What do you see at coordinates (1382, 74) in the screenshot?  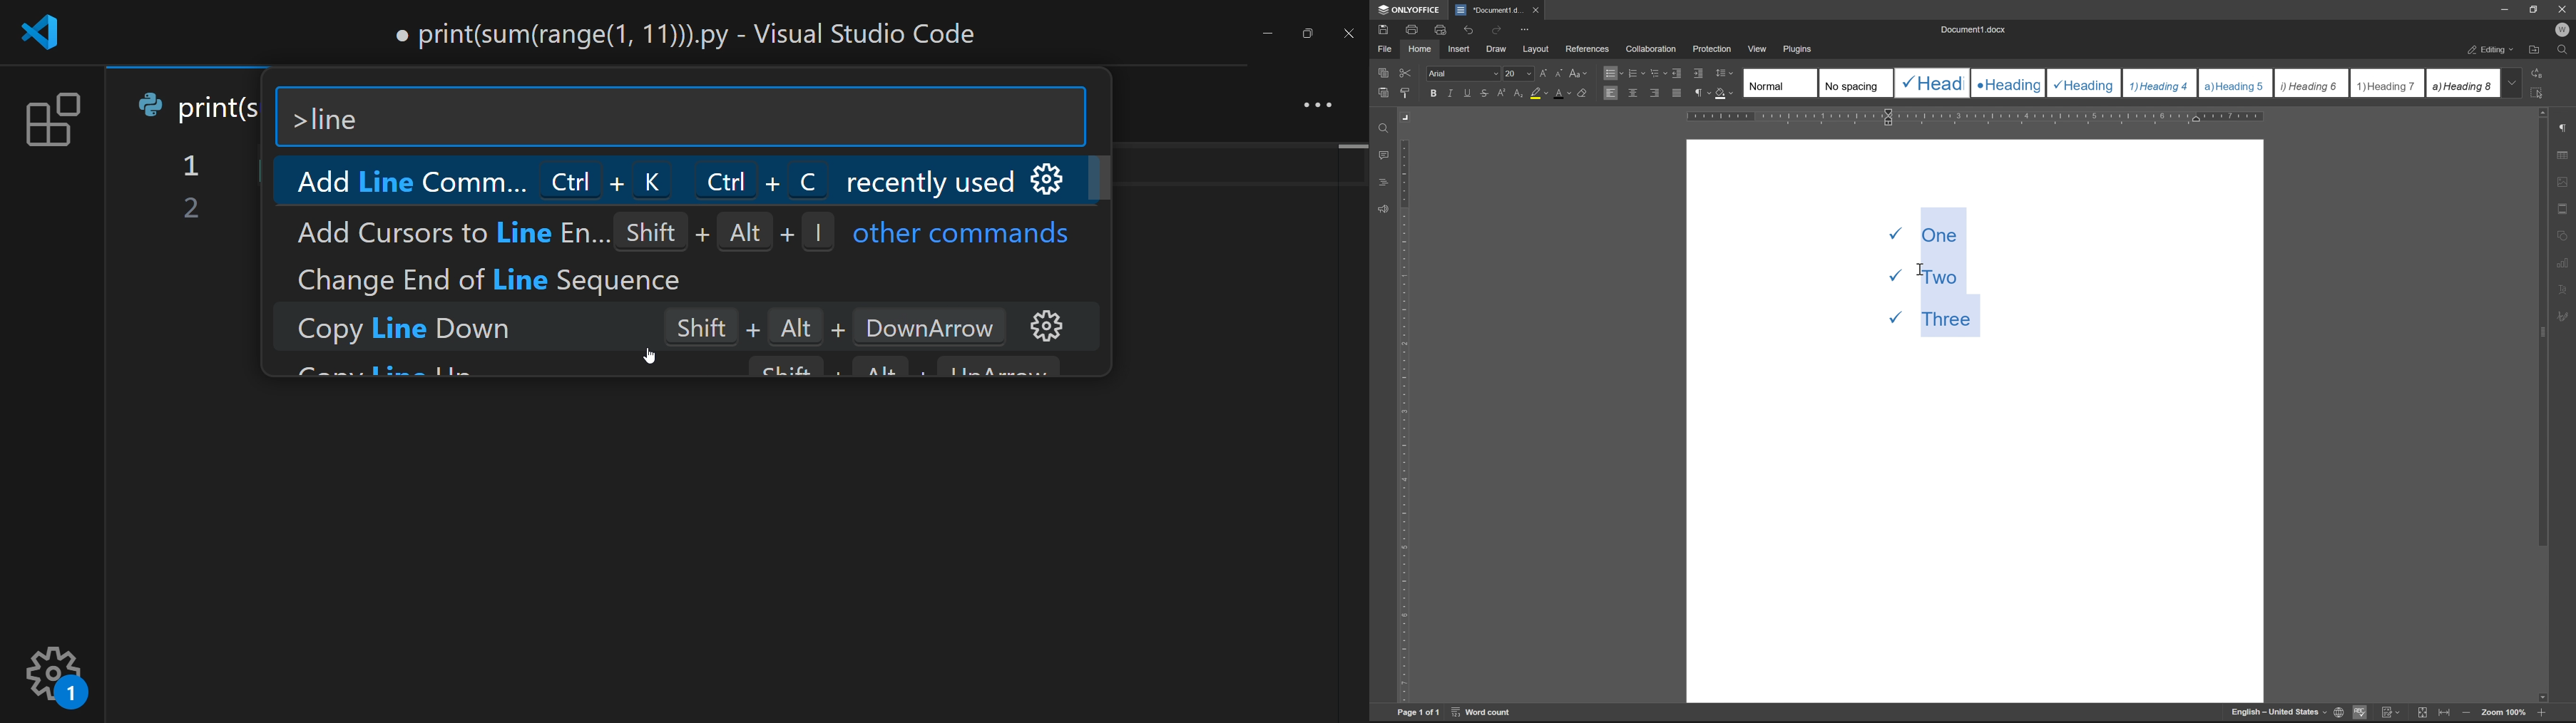 I see `caopy` at bounding box center [1382, 74].